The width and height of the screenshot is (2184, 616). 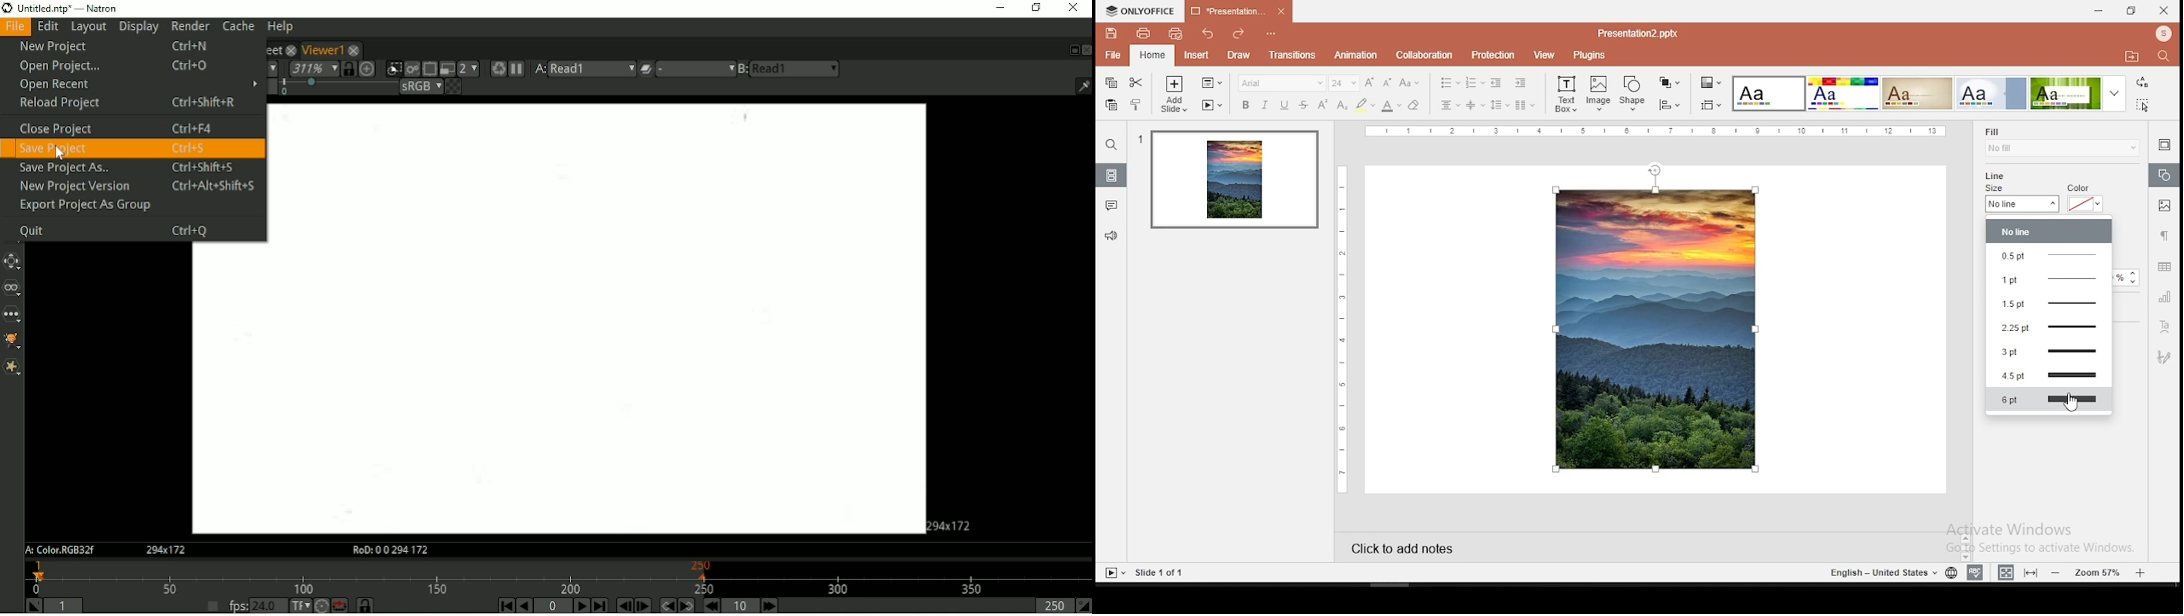 What do you see at coordinates (1282, 84) in the screenshot?
I see `font` at bounding box center [1282, 84].